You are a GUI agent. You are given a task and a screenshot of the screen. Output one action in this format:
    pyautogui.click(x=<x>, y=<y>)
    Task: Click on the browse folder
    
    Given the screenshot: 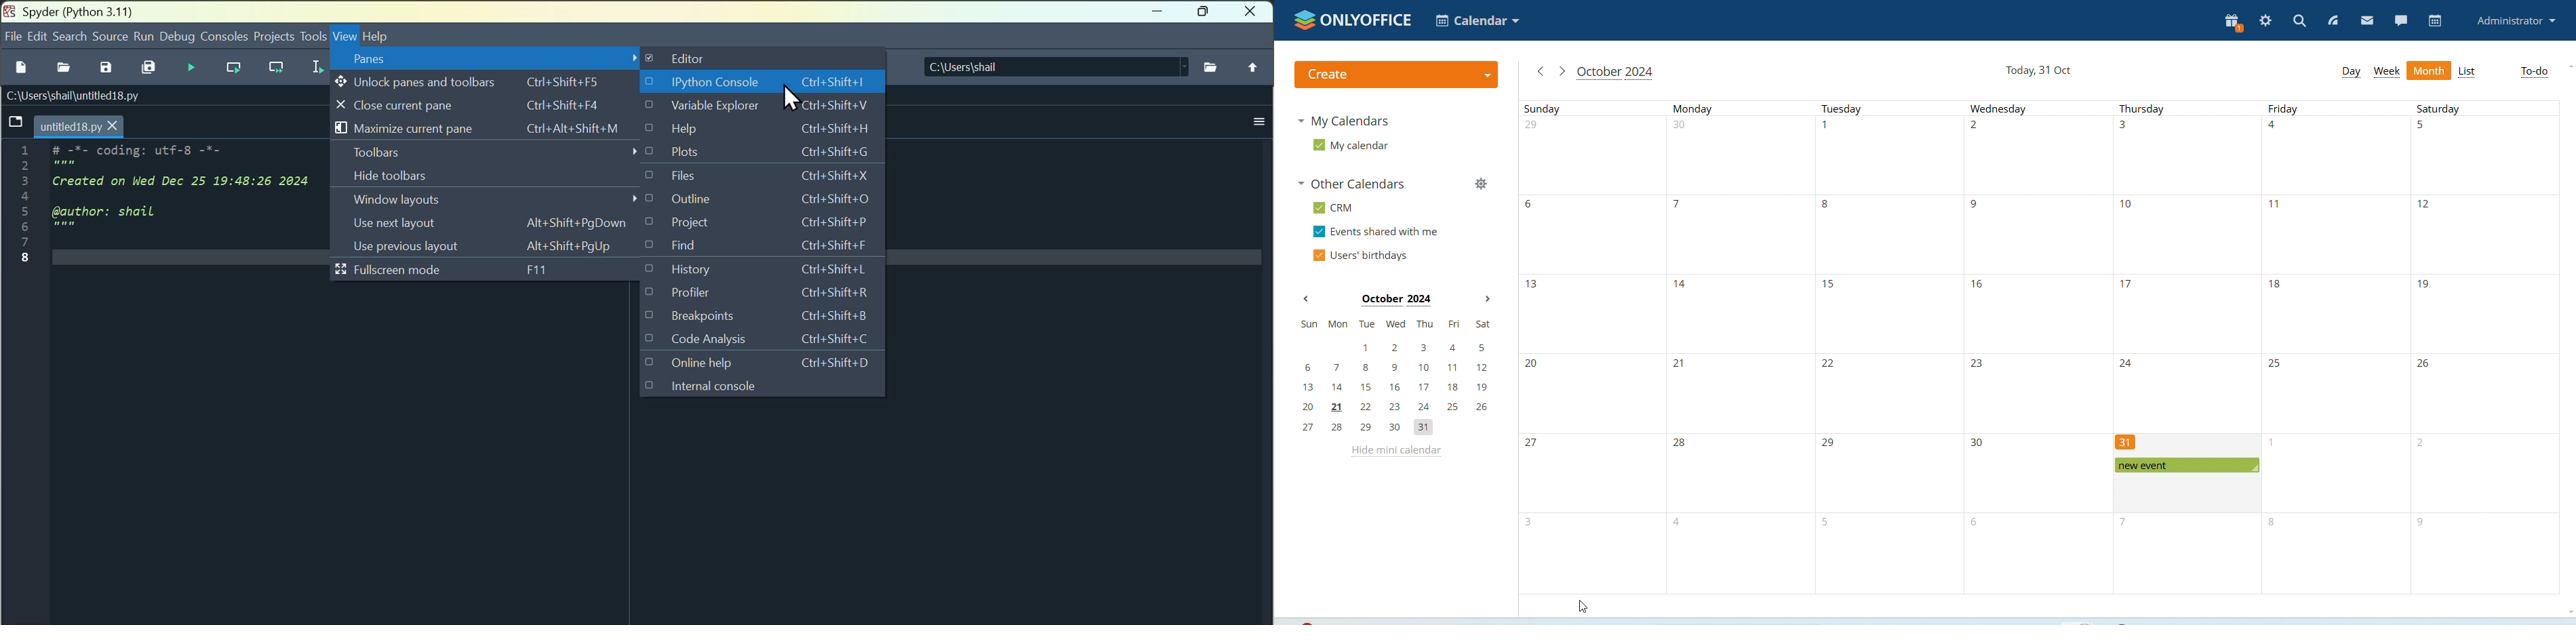 What is the action you would take?
    pyautogui.click(x=1211, y=66)
    